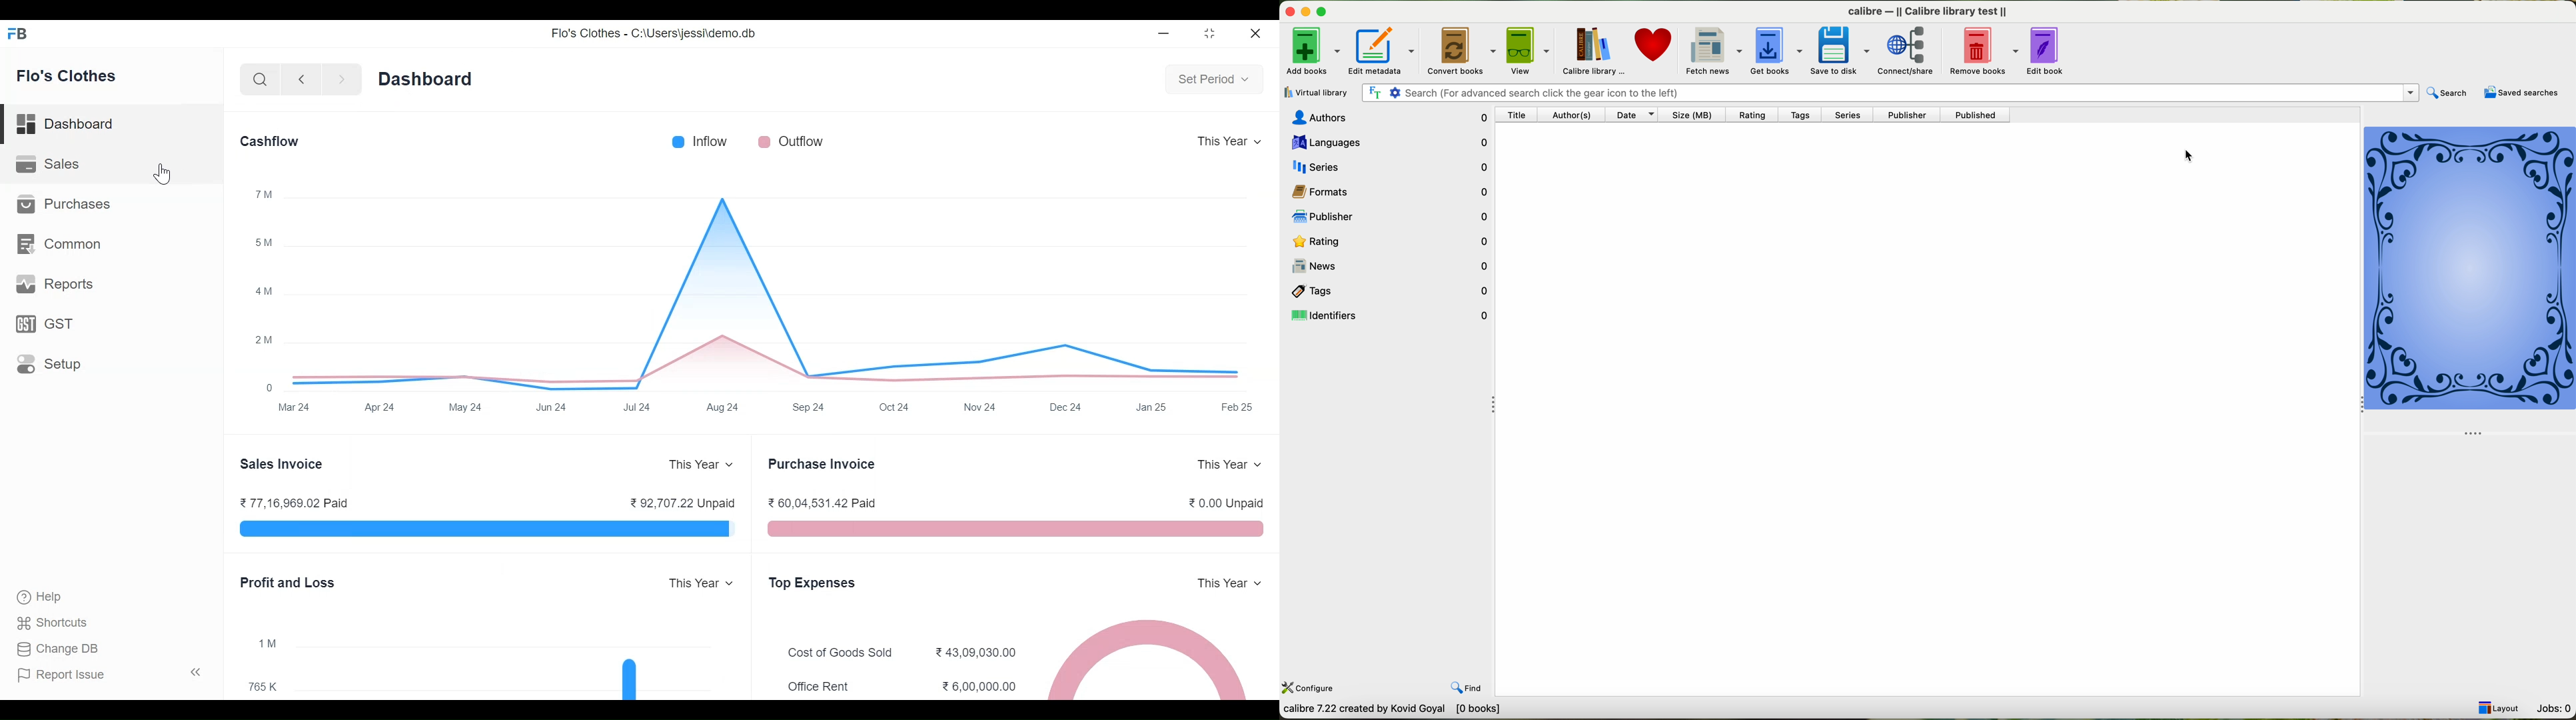  I want to click on 1™, so click(269, 641).